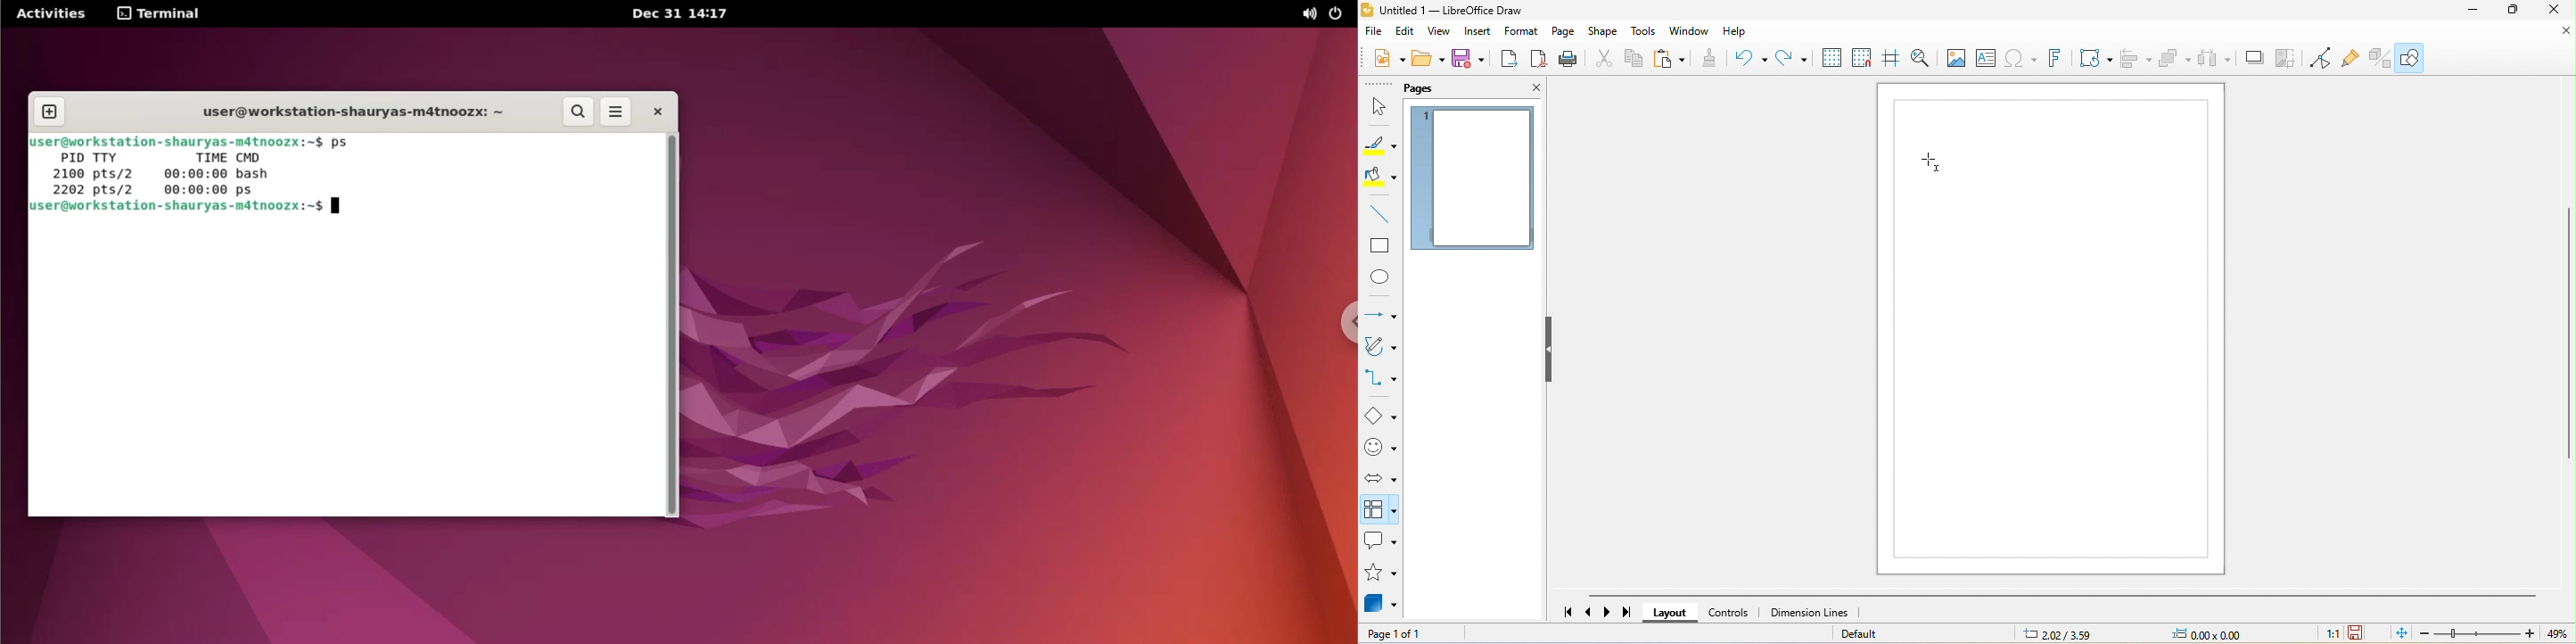 Image resolution: width=2576 pixels, height=644 pixels. Describe the element at coordinates (2325, 59) in the screenshot. I see `toggle point edit mode` at that location.